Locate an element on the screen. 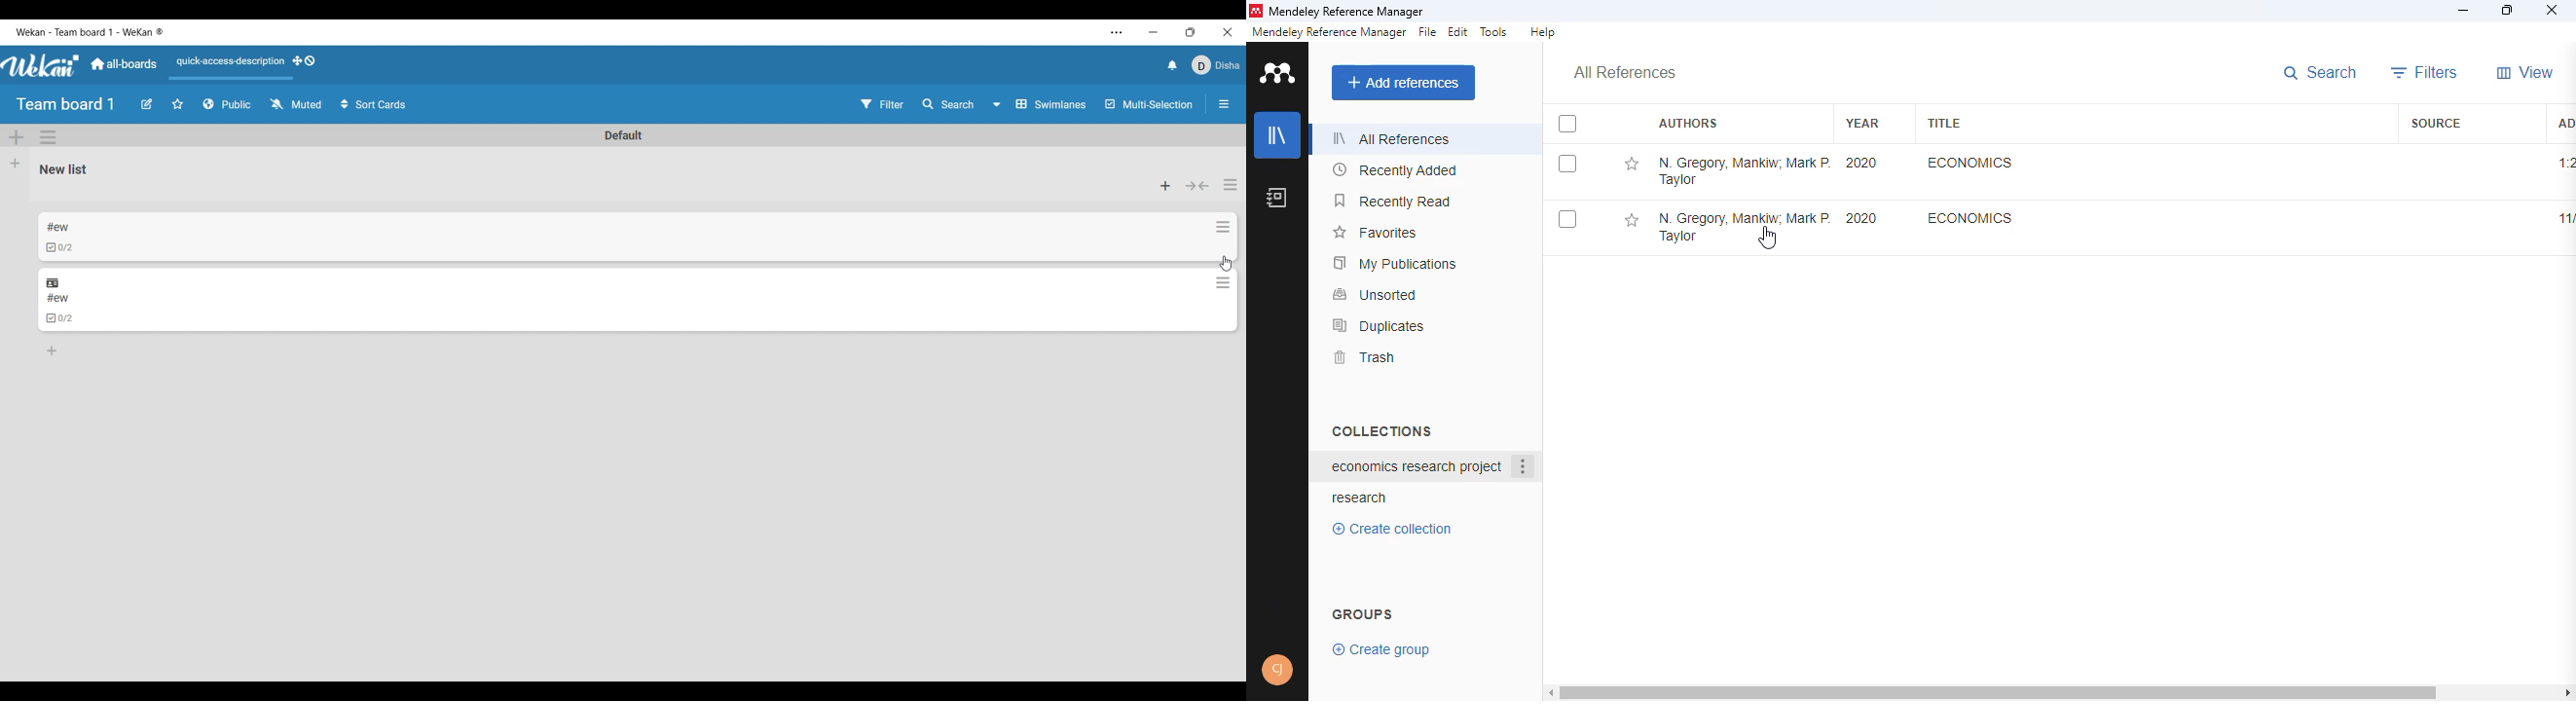  create group is located at coordinates (1383, 648).